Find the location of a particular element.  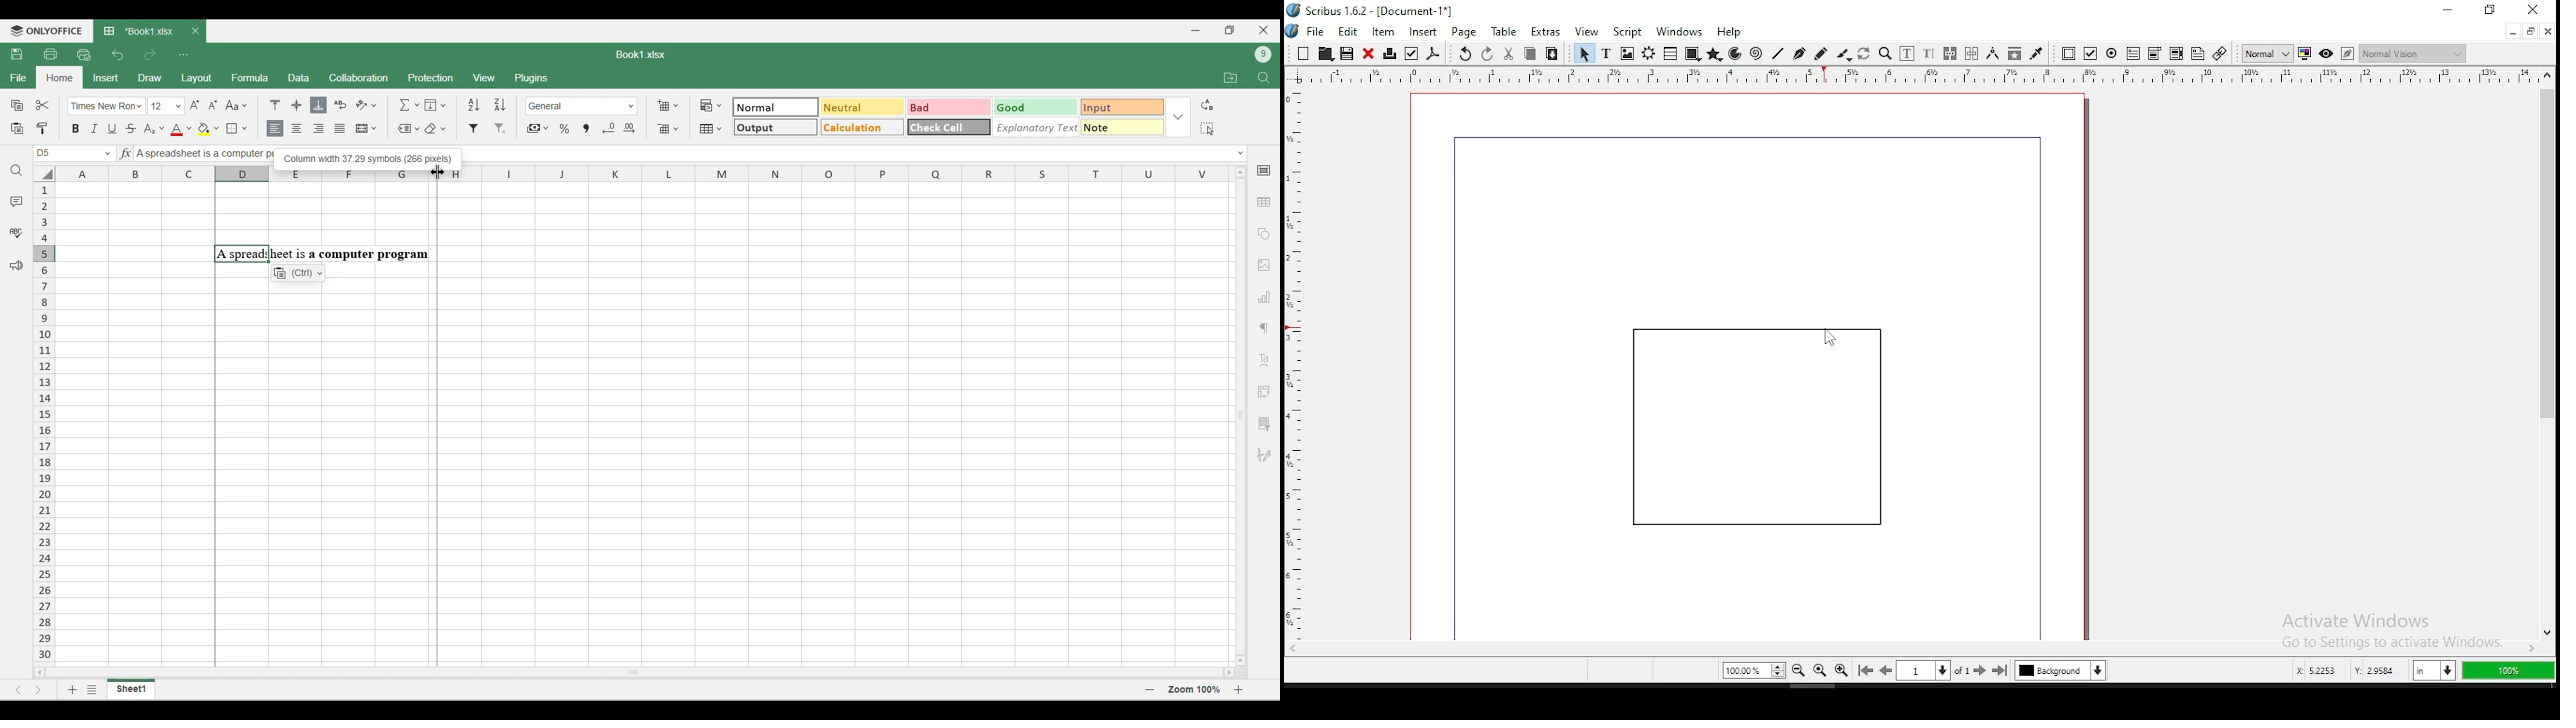

copy item properties is located at coordinates (2014, 54).